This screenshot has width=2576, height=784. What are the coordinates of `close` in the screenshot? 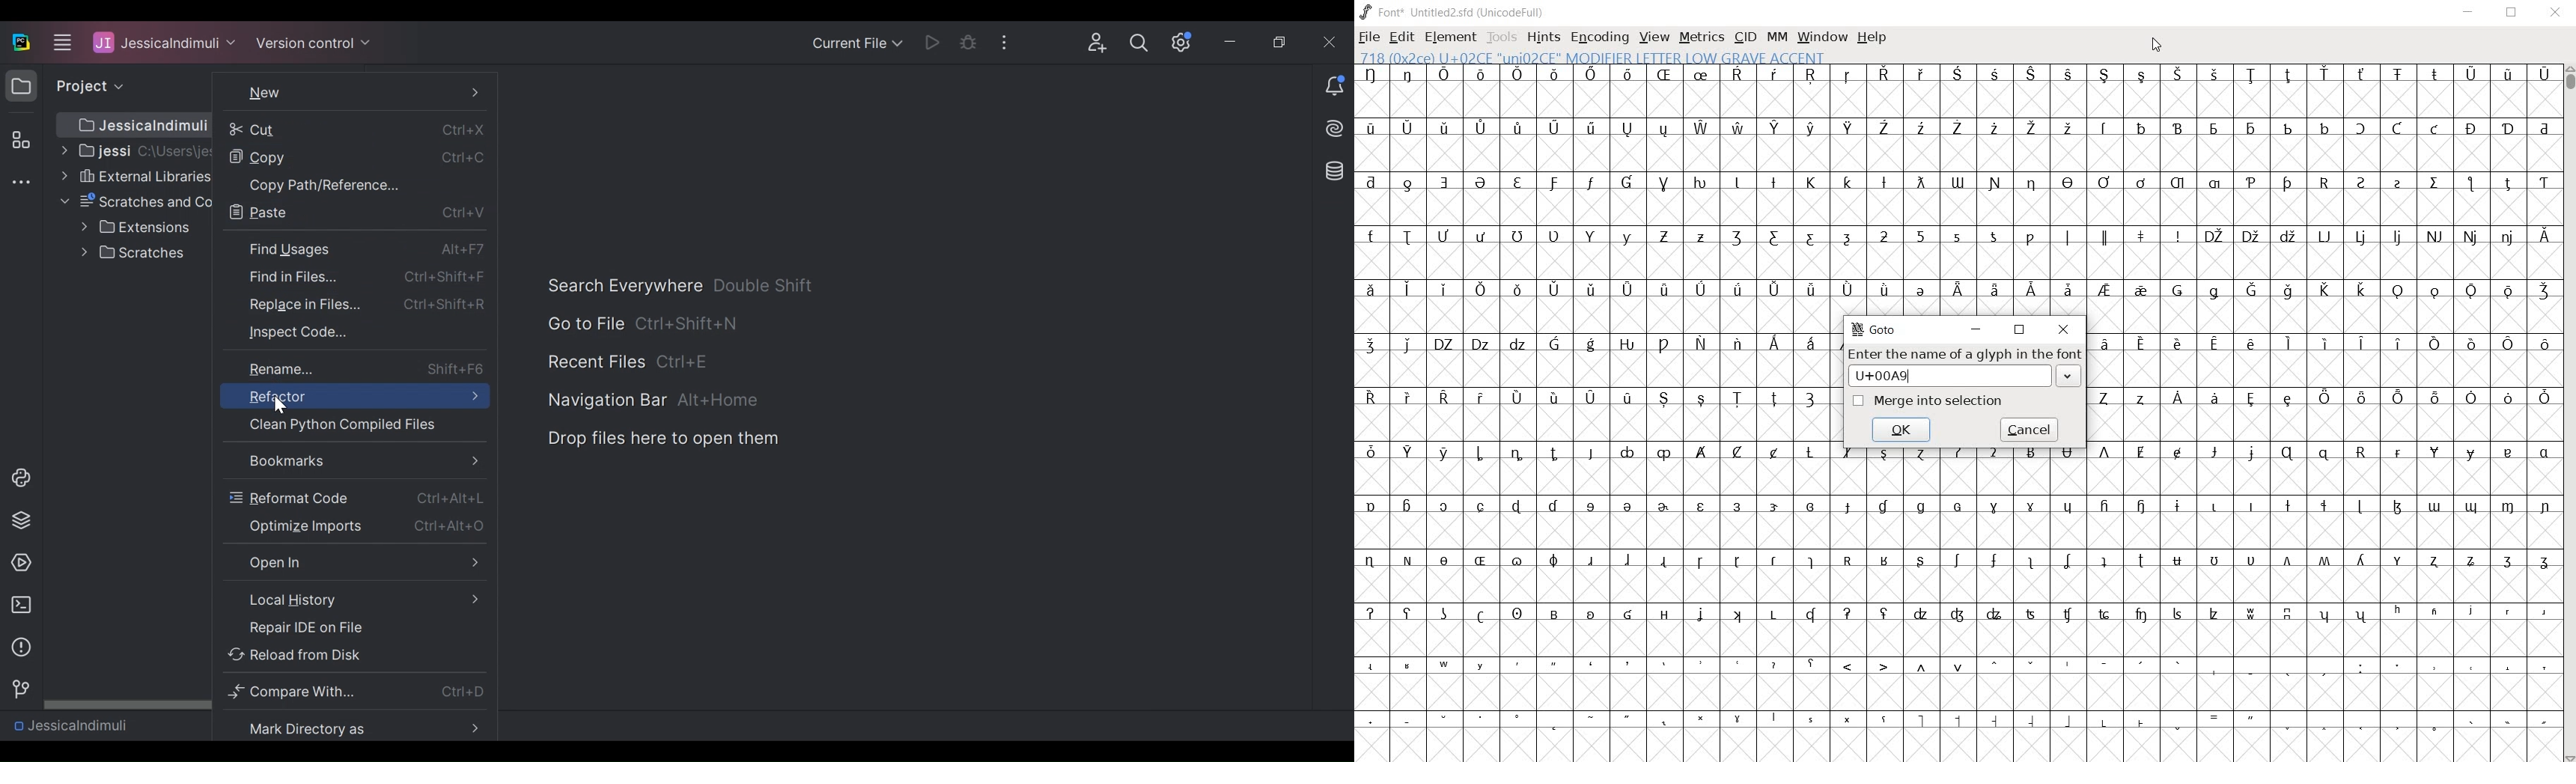 It's located at (2155, 46).